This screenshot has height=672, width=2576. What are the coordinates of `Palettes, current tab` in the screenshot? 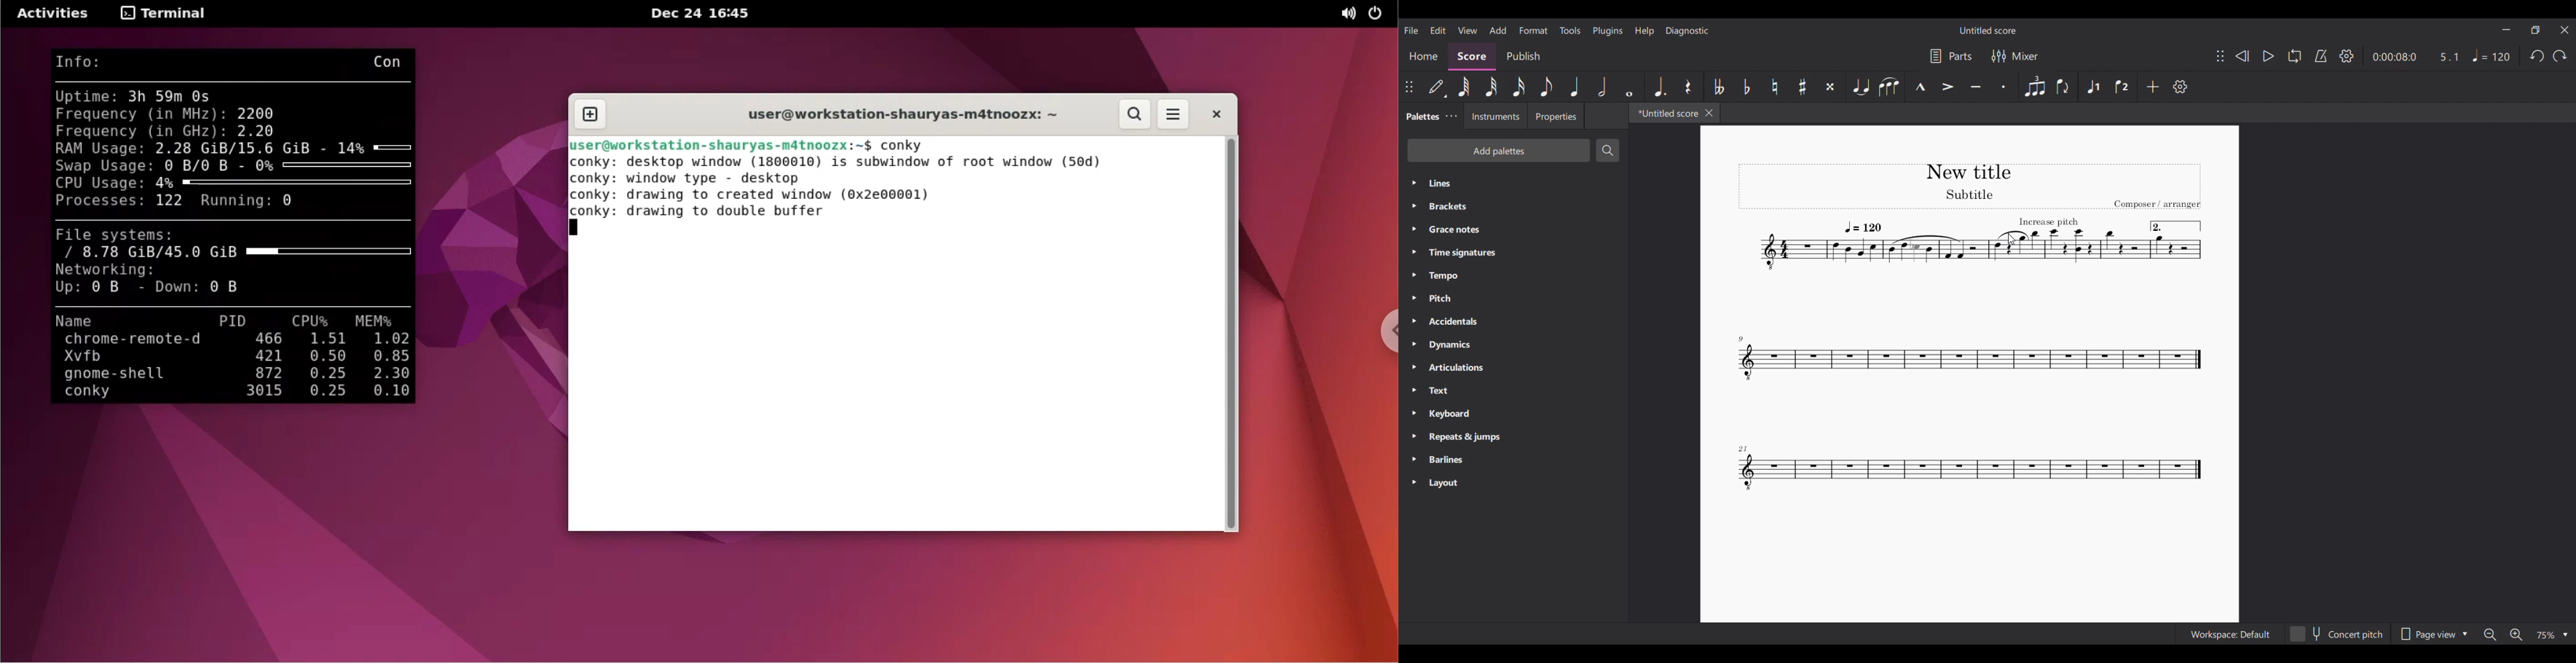 It's located at (1421, 117).